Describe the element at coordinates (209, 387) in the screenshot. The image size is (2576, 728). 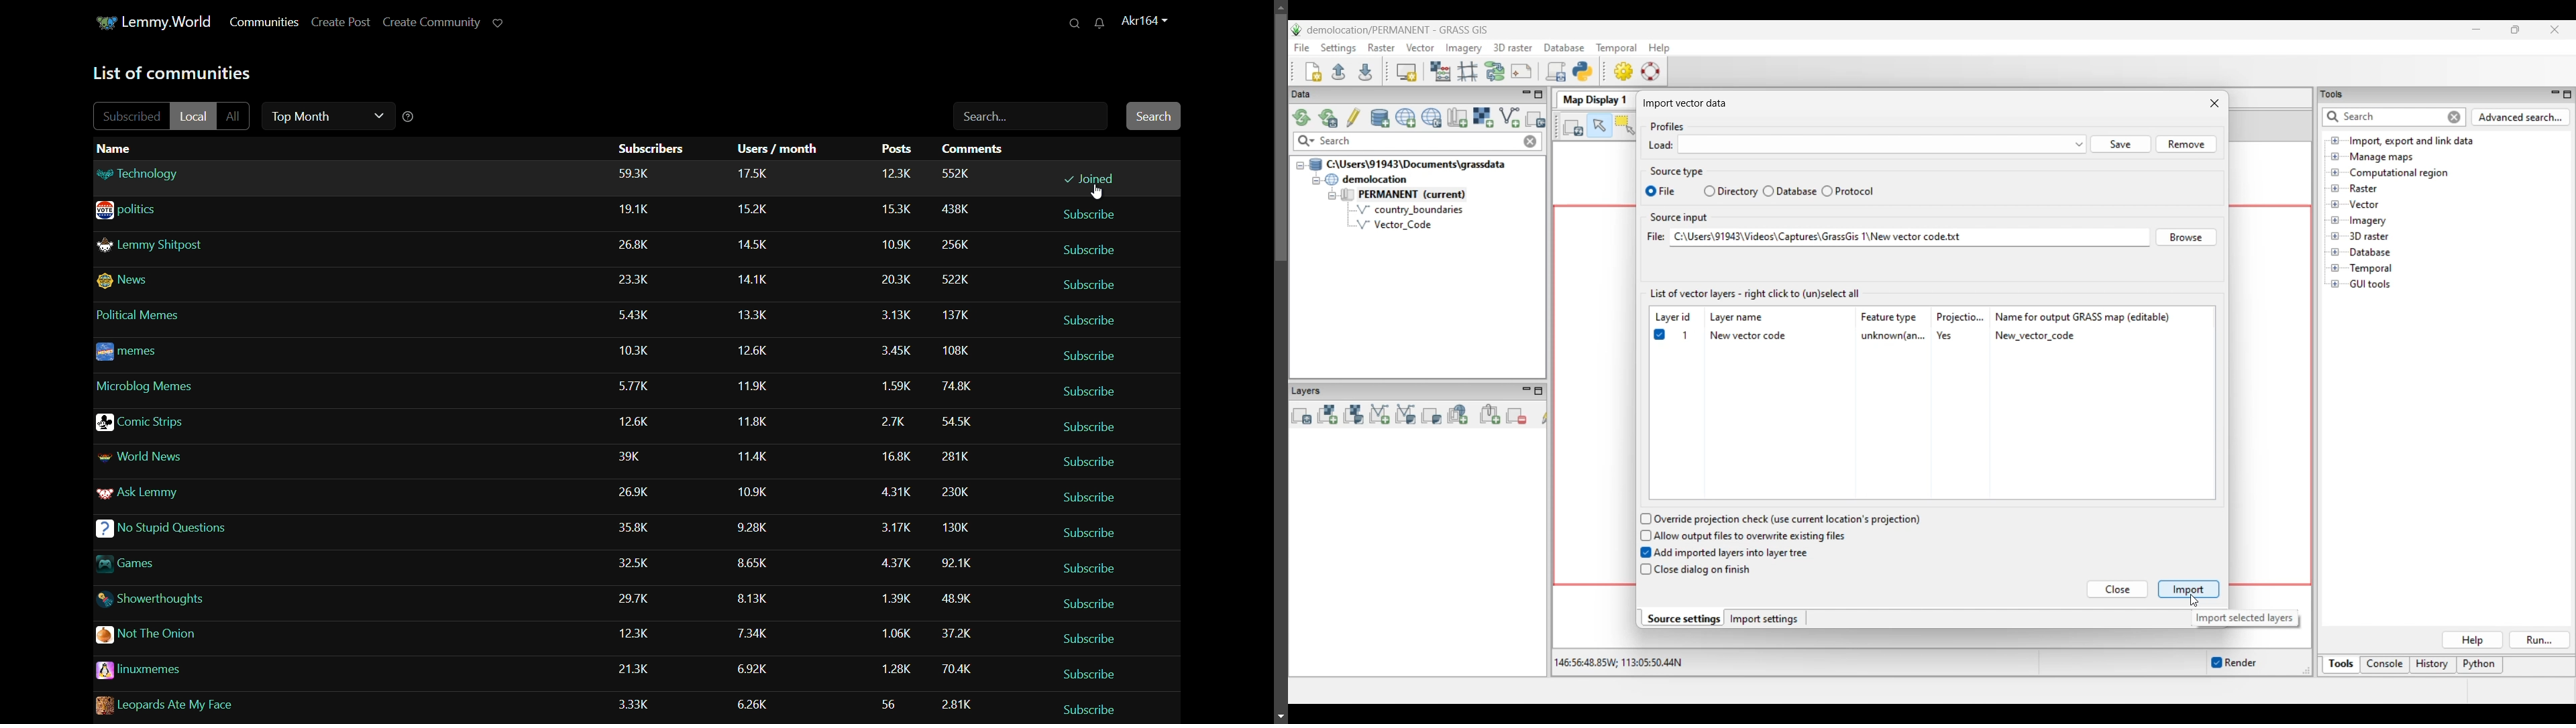
I see `communities name` at that location.